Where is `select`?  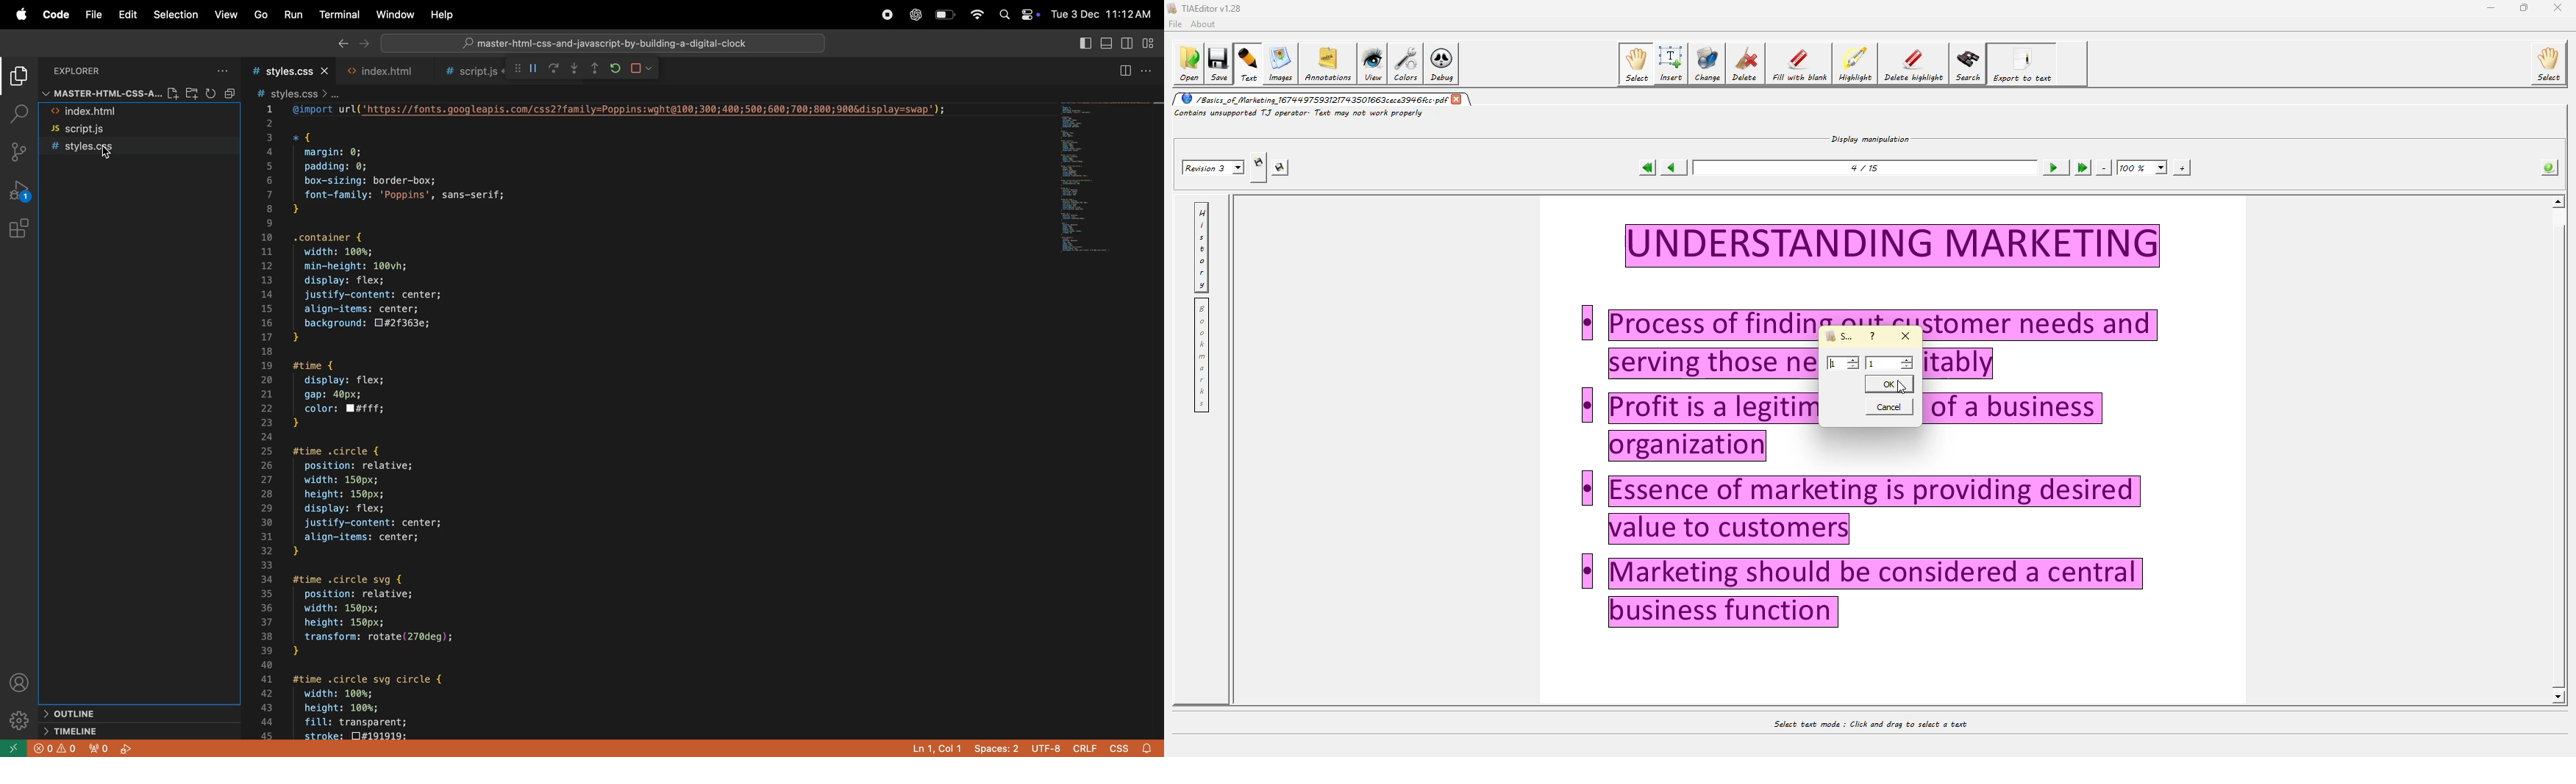
select is located at coordinates (1633, 62).